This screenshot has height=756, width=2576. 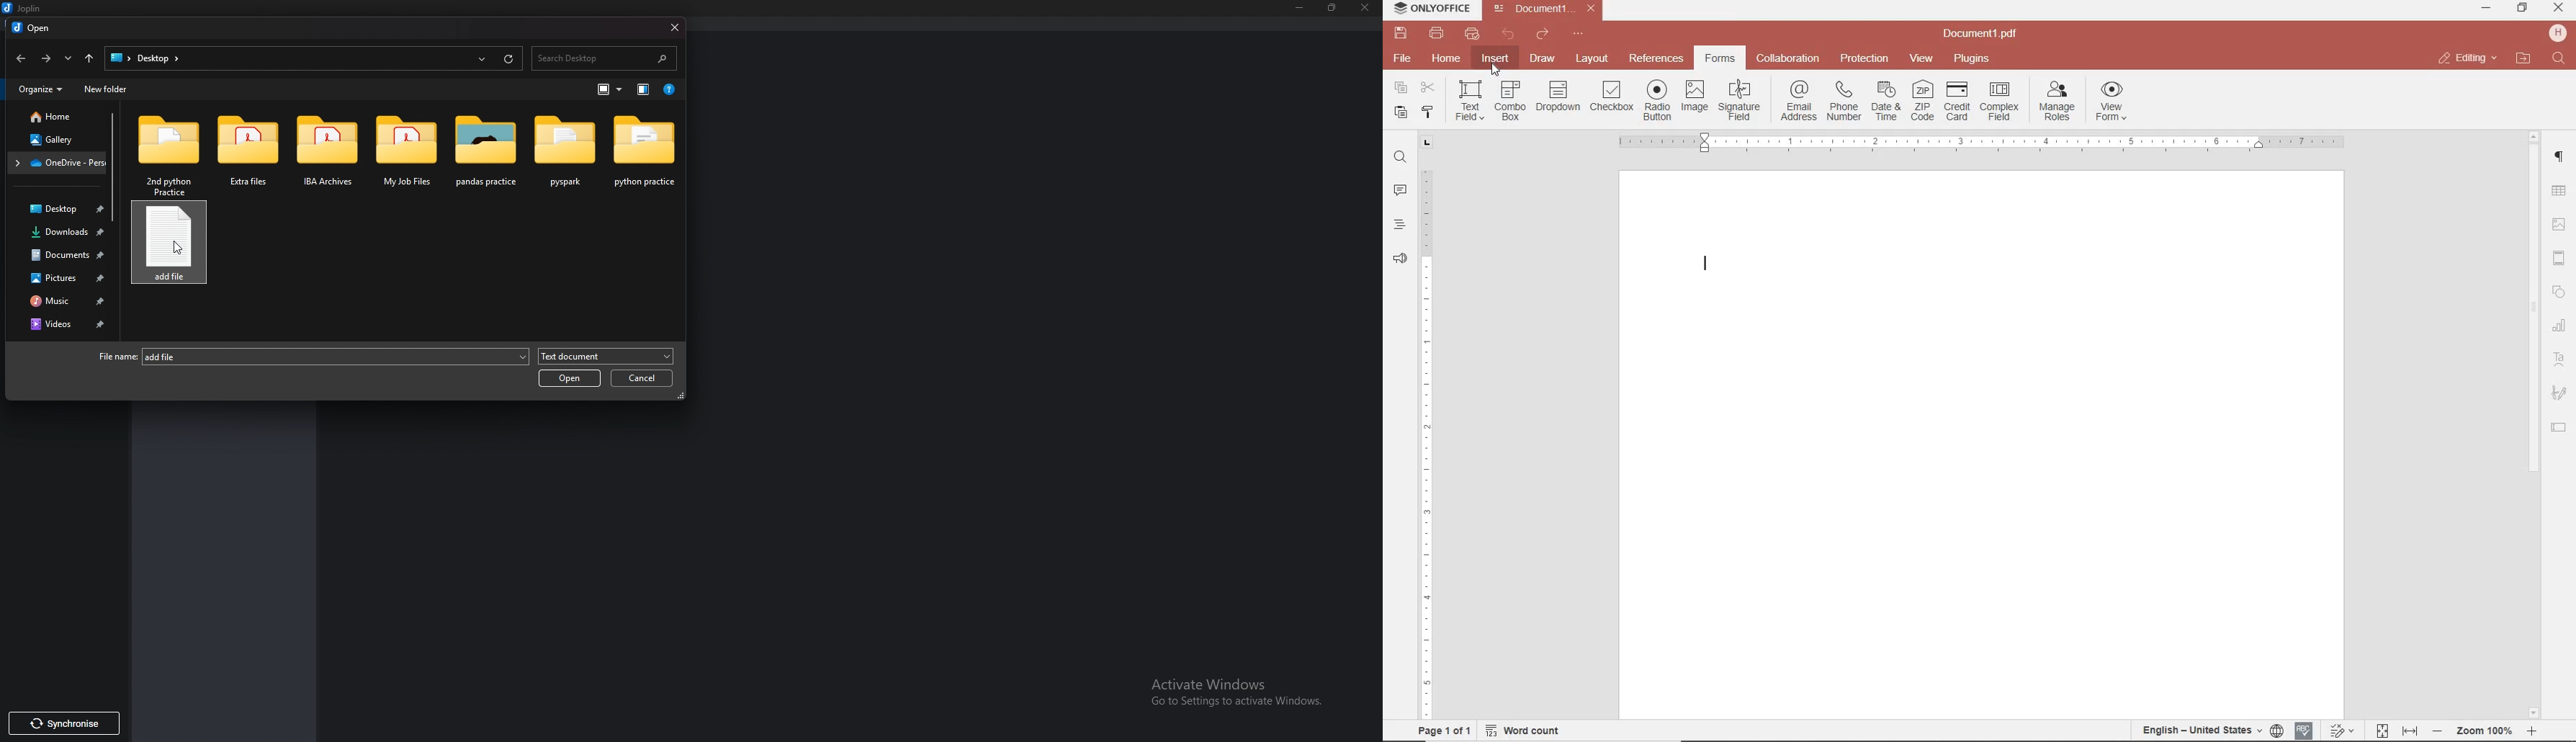 What do you see at coordinates (25, 9) in the screenshot?
I see `Joplin` at bounding box center [25, 9].